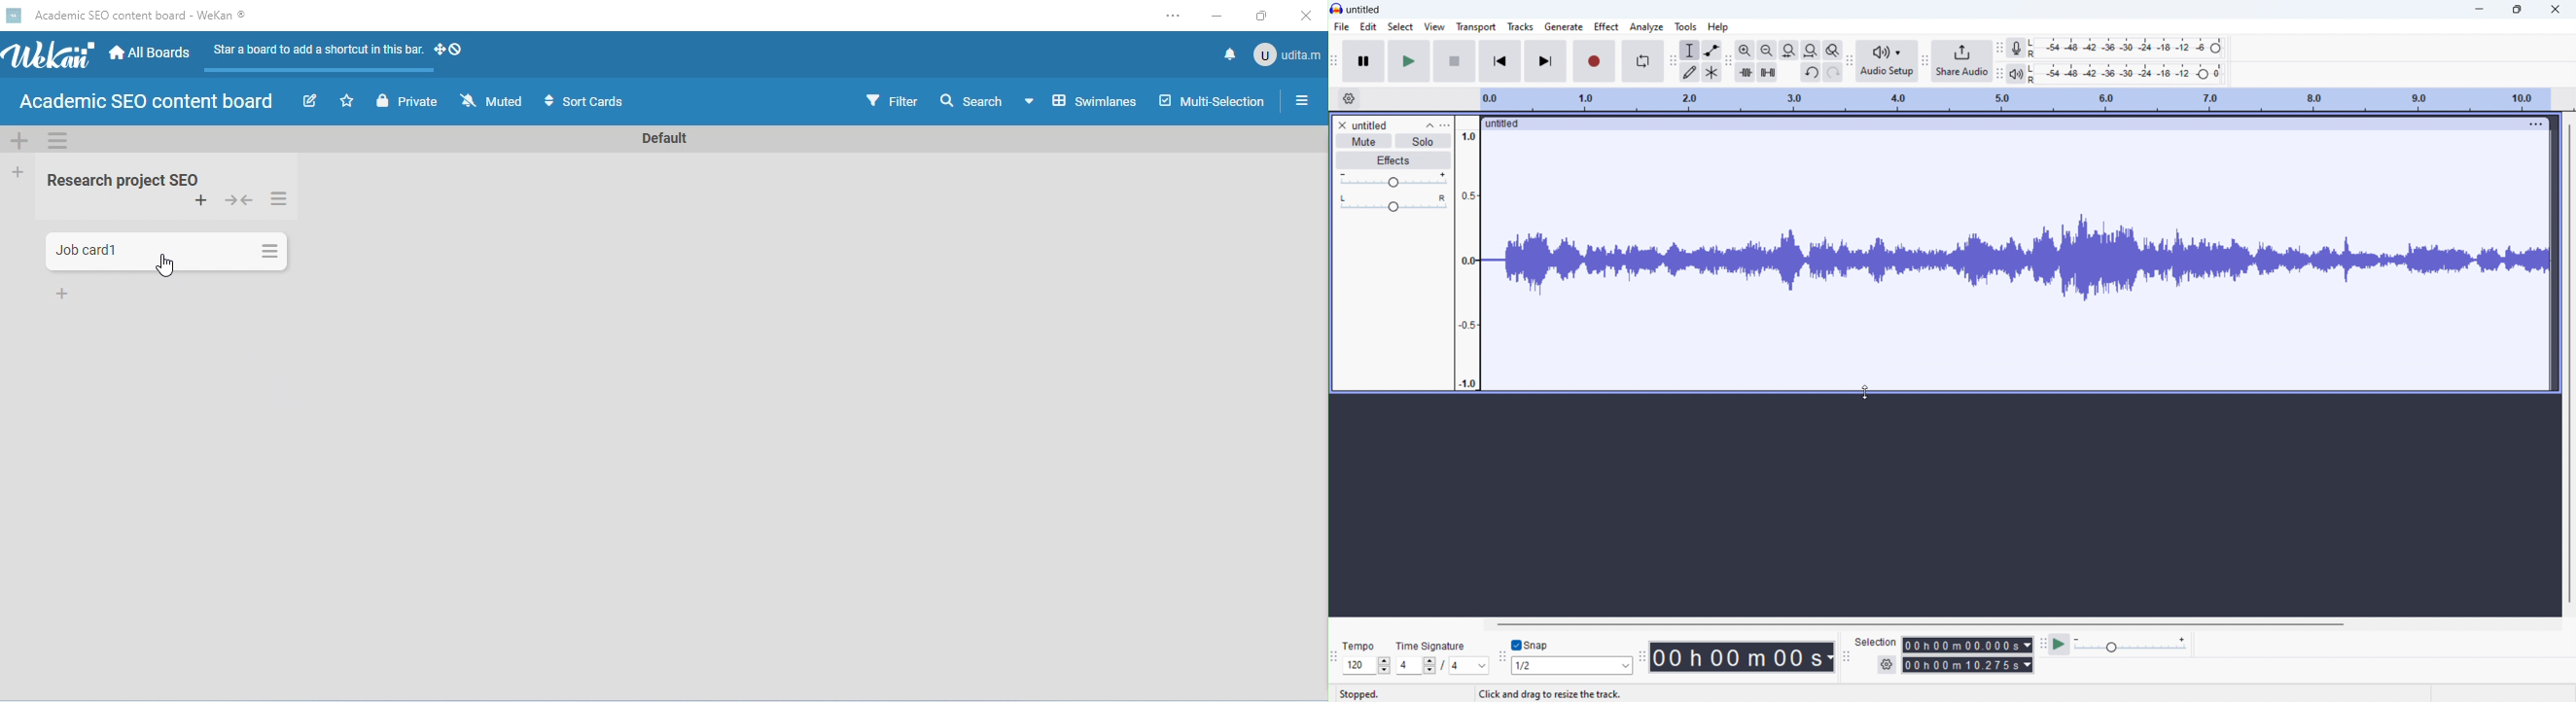 This screenshot has height=728, width=2576. Describe the element at coordinates (1466, 252) in the screenshot. I see `amplitude` at that location.